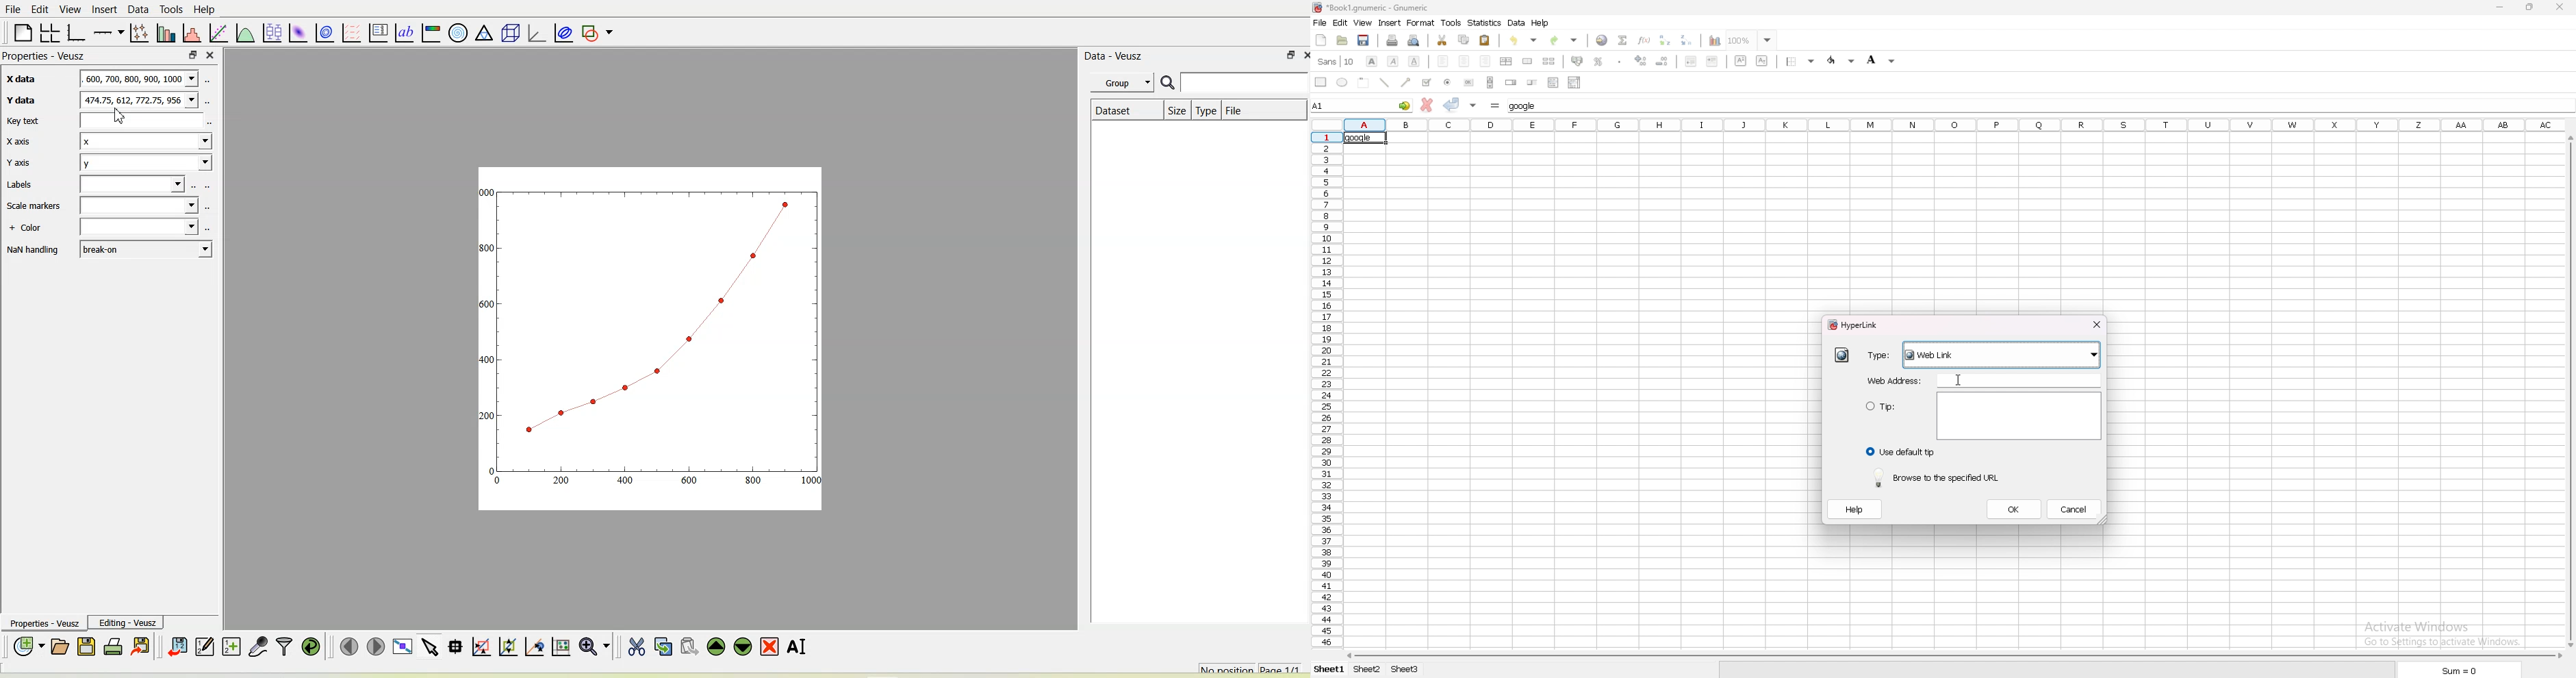 Image resolution: width=2576 pixels, height=700 pixels. What do you see at coordinates (1621, 61) in the screenshot?
I see `thousands separator` at bounding box center [1621, 61].